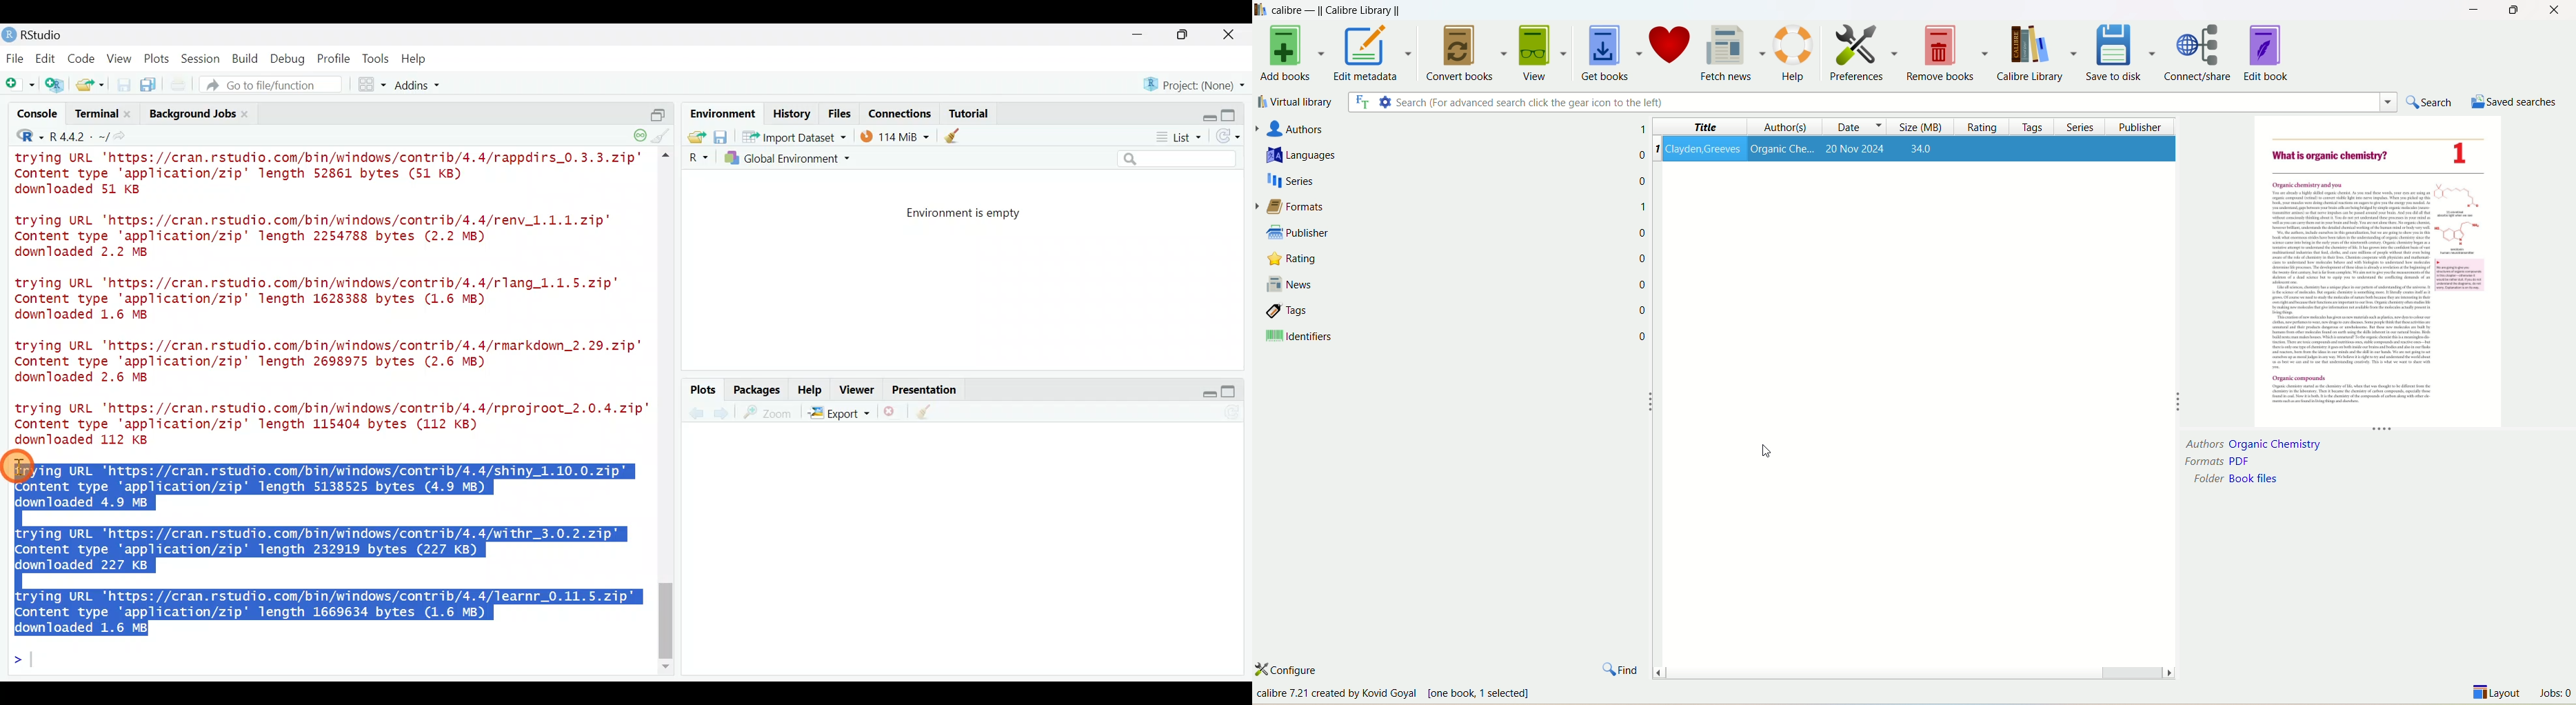 The image size is (2576, 728). What do you see at coordinates (1427, 156) in the screenshot?
I see `languages` at bounding box center [1427, 156].